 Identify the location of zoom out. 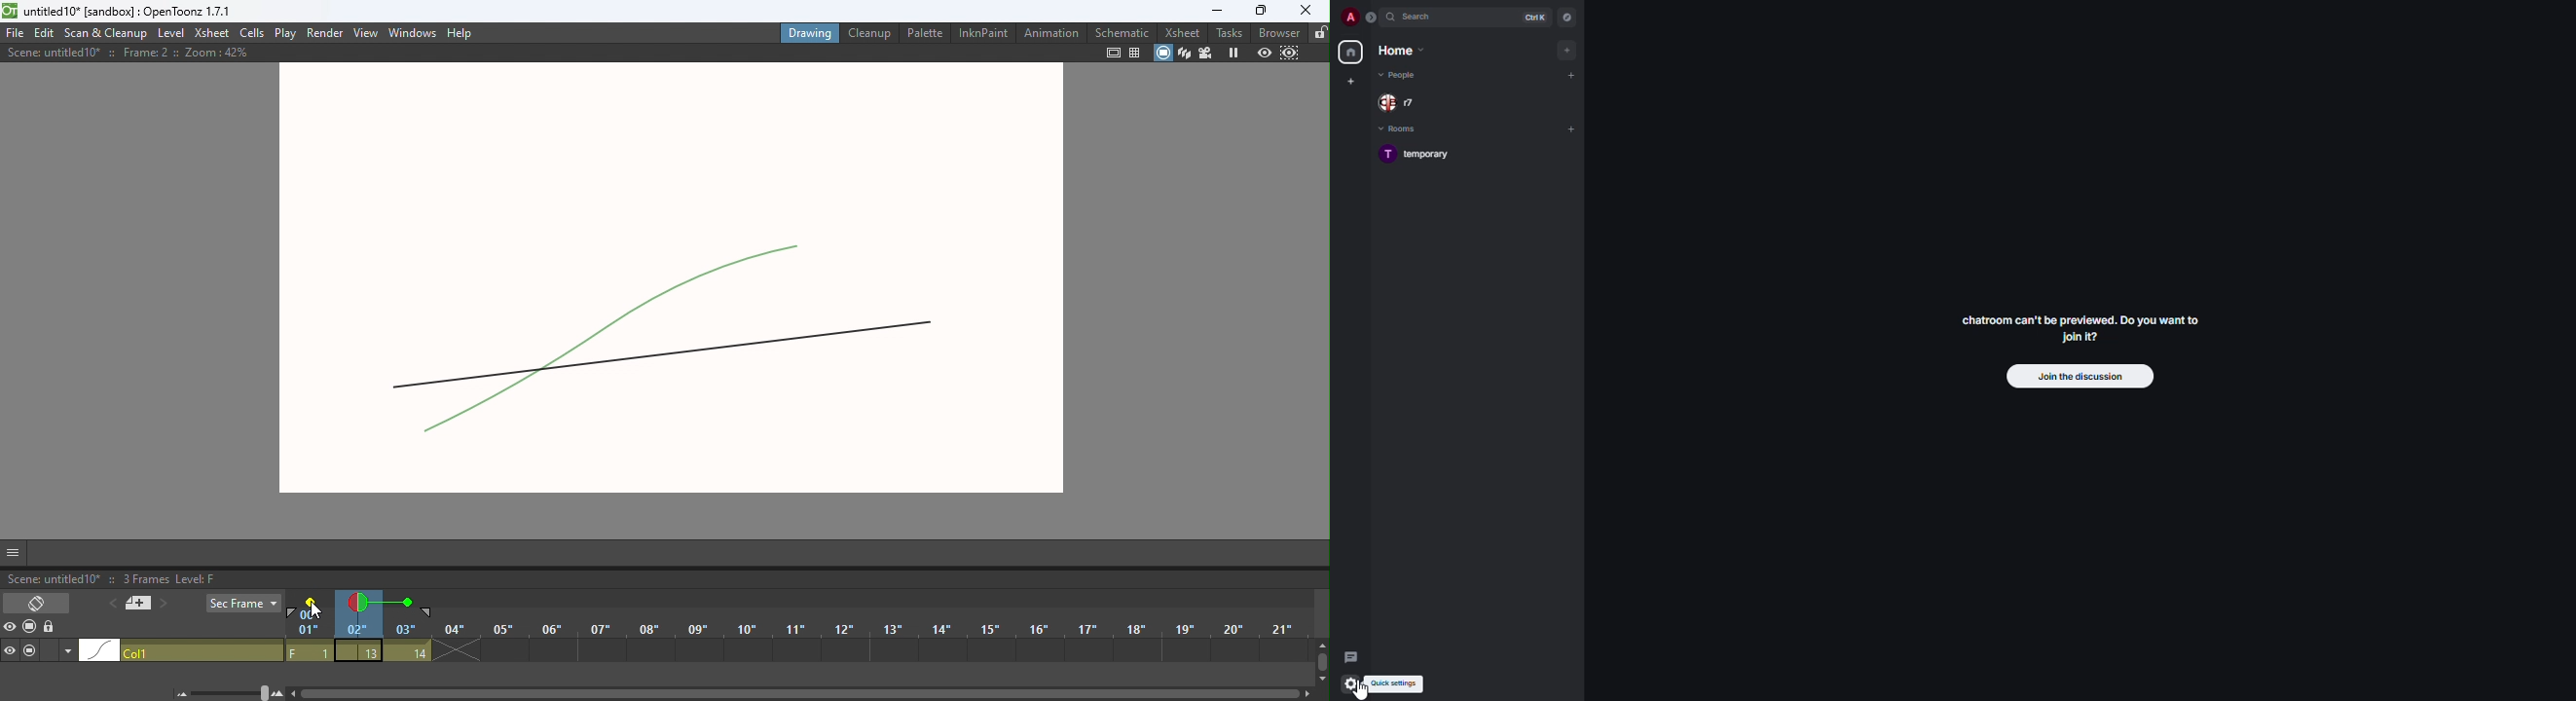
(181, 695).